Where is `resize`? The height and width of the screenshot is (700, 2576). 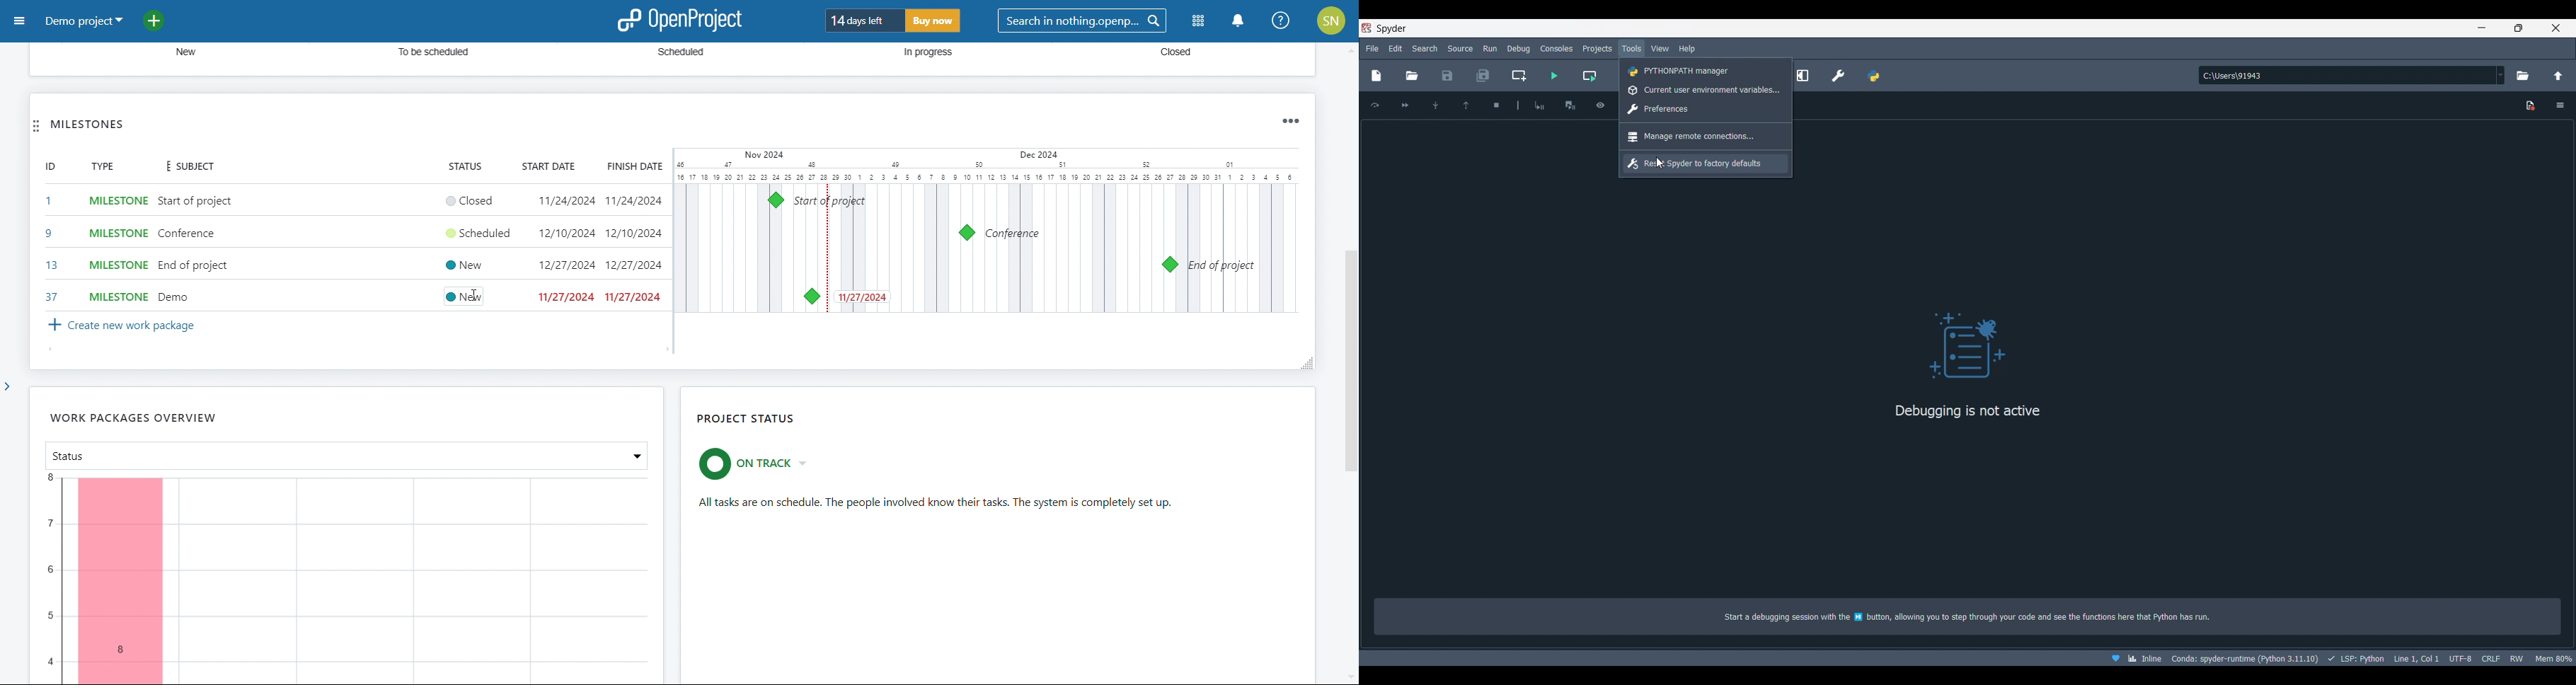 resize is located at coordinates (1306, 363).